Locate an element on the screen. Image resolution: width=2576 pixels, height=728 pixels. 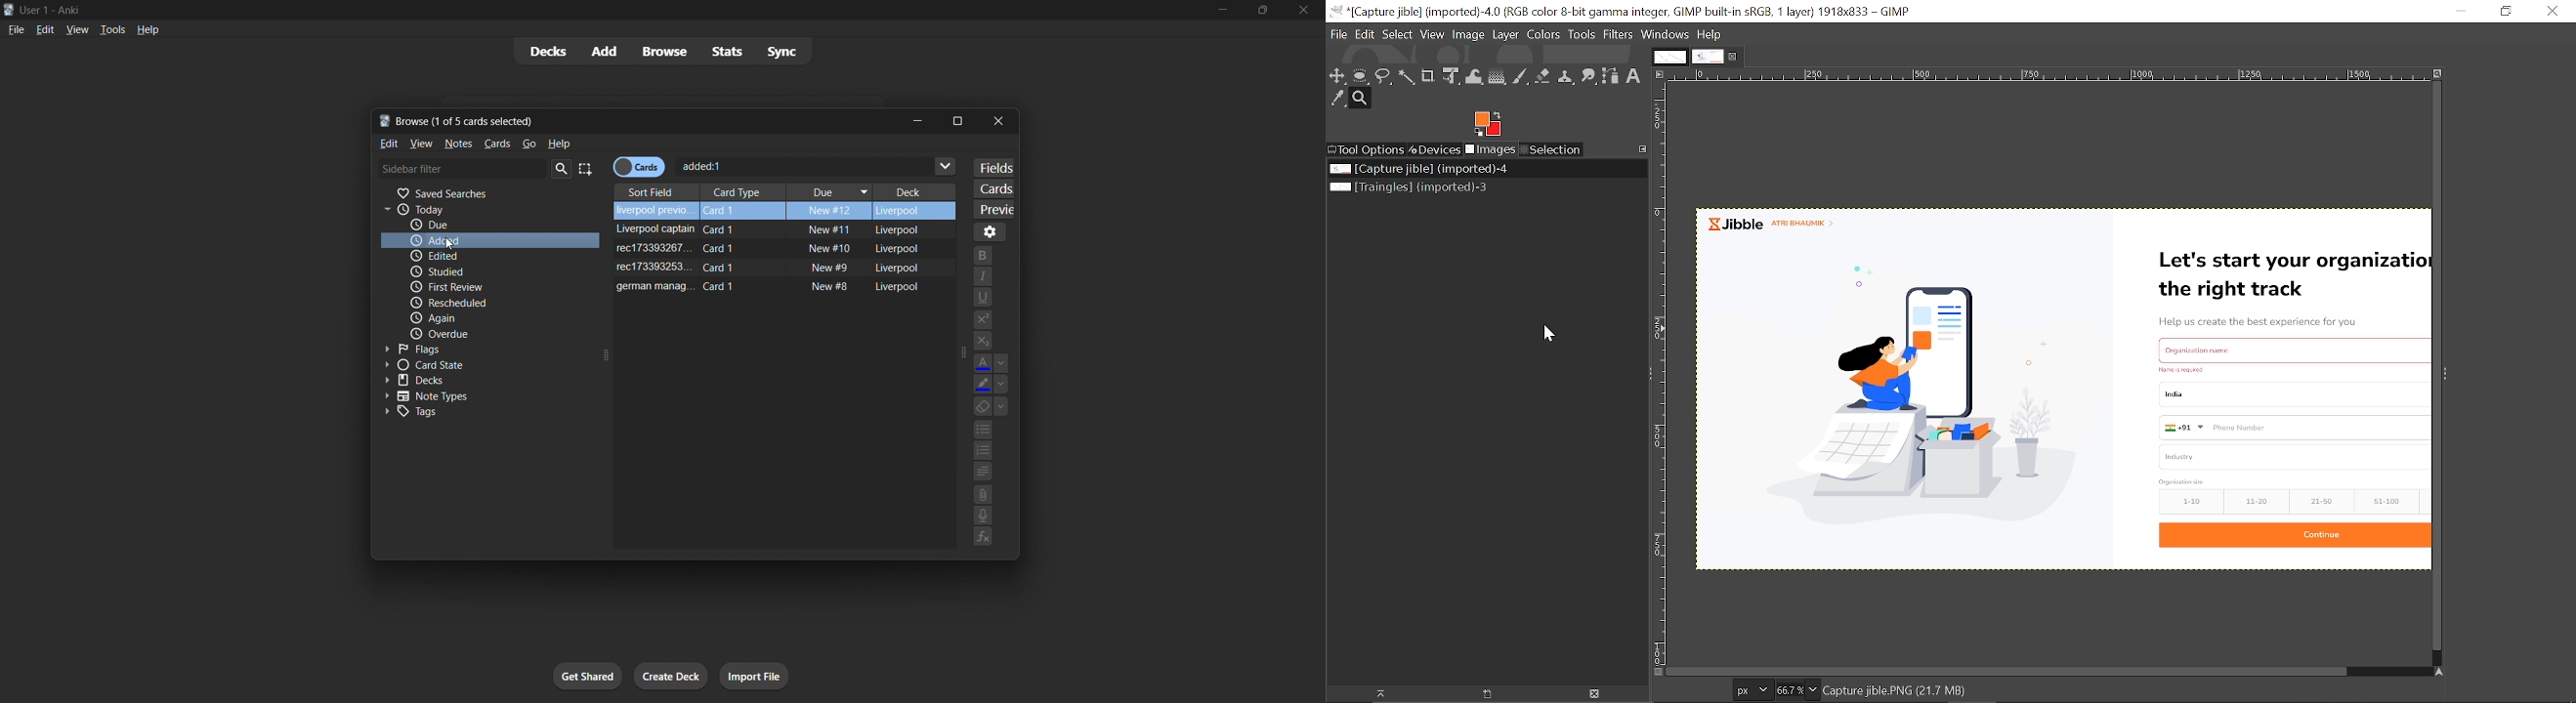
decks is located at coordinates (540, 50).